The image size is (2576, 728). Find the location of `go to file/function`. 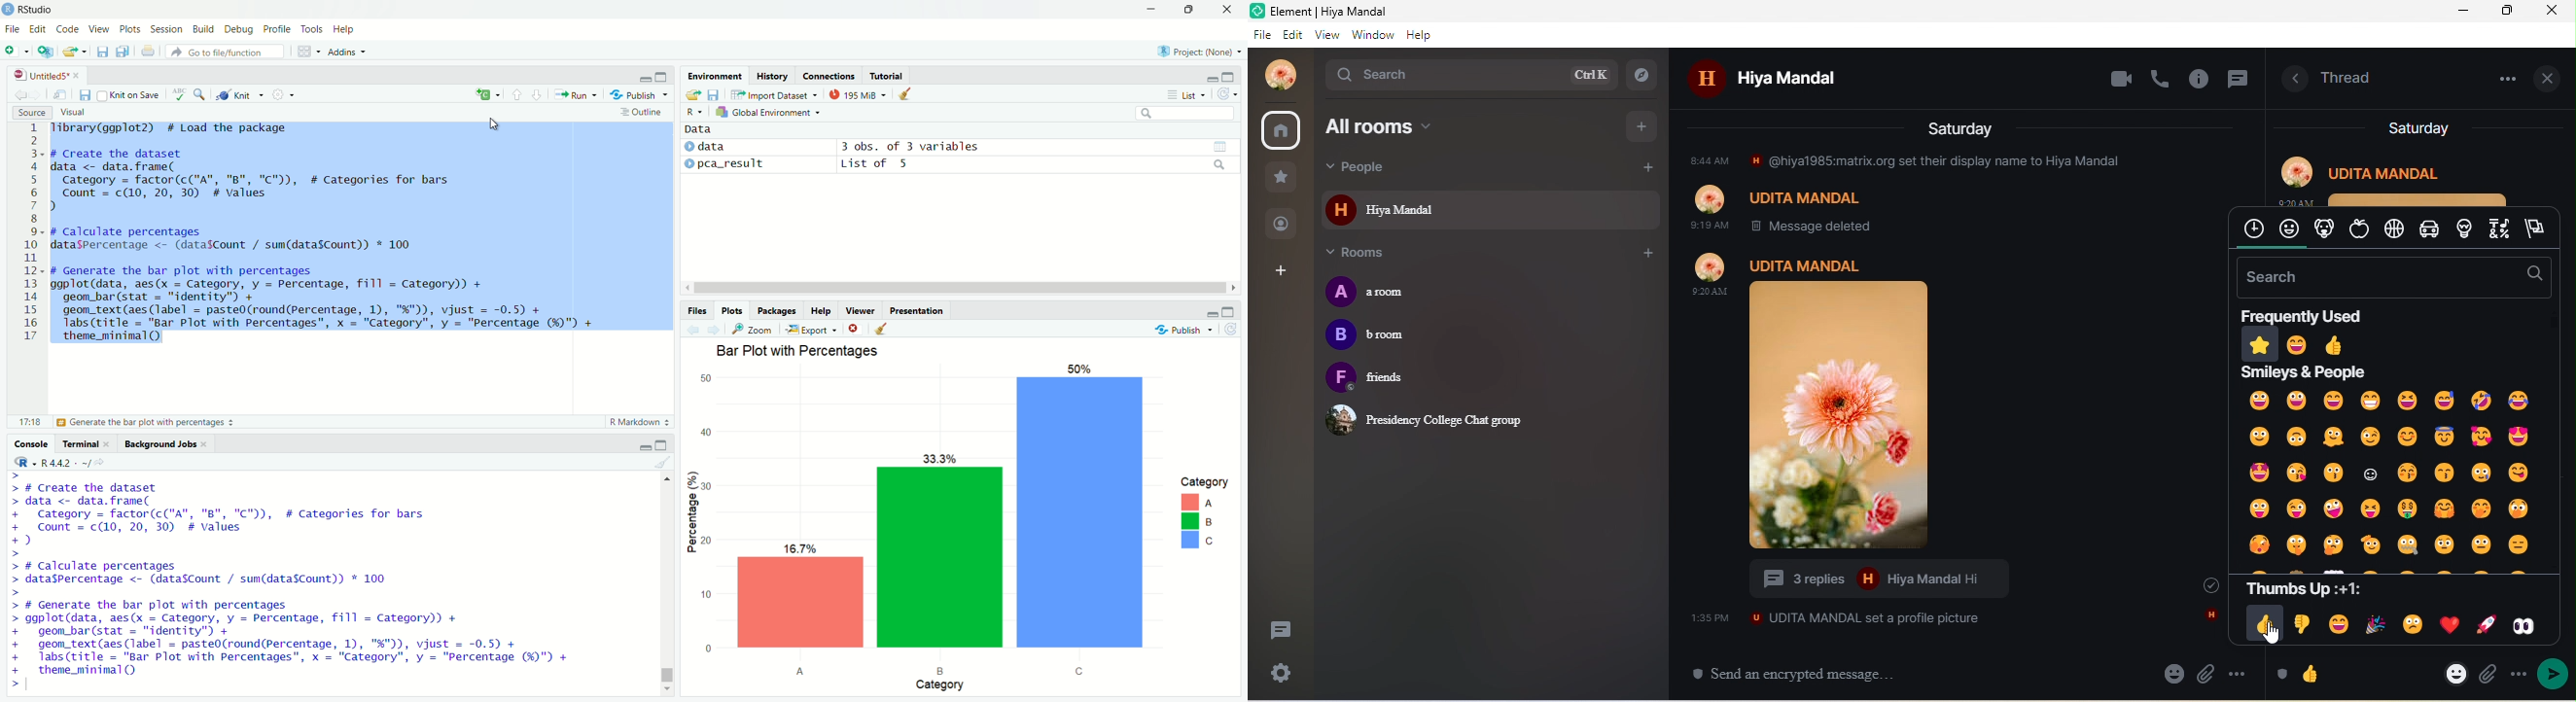

go to file/function is located at coordinates (226, 51).